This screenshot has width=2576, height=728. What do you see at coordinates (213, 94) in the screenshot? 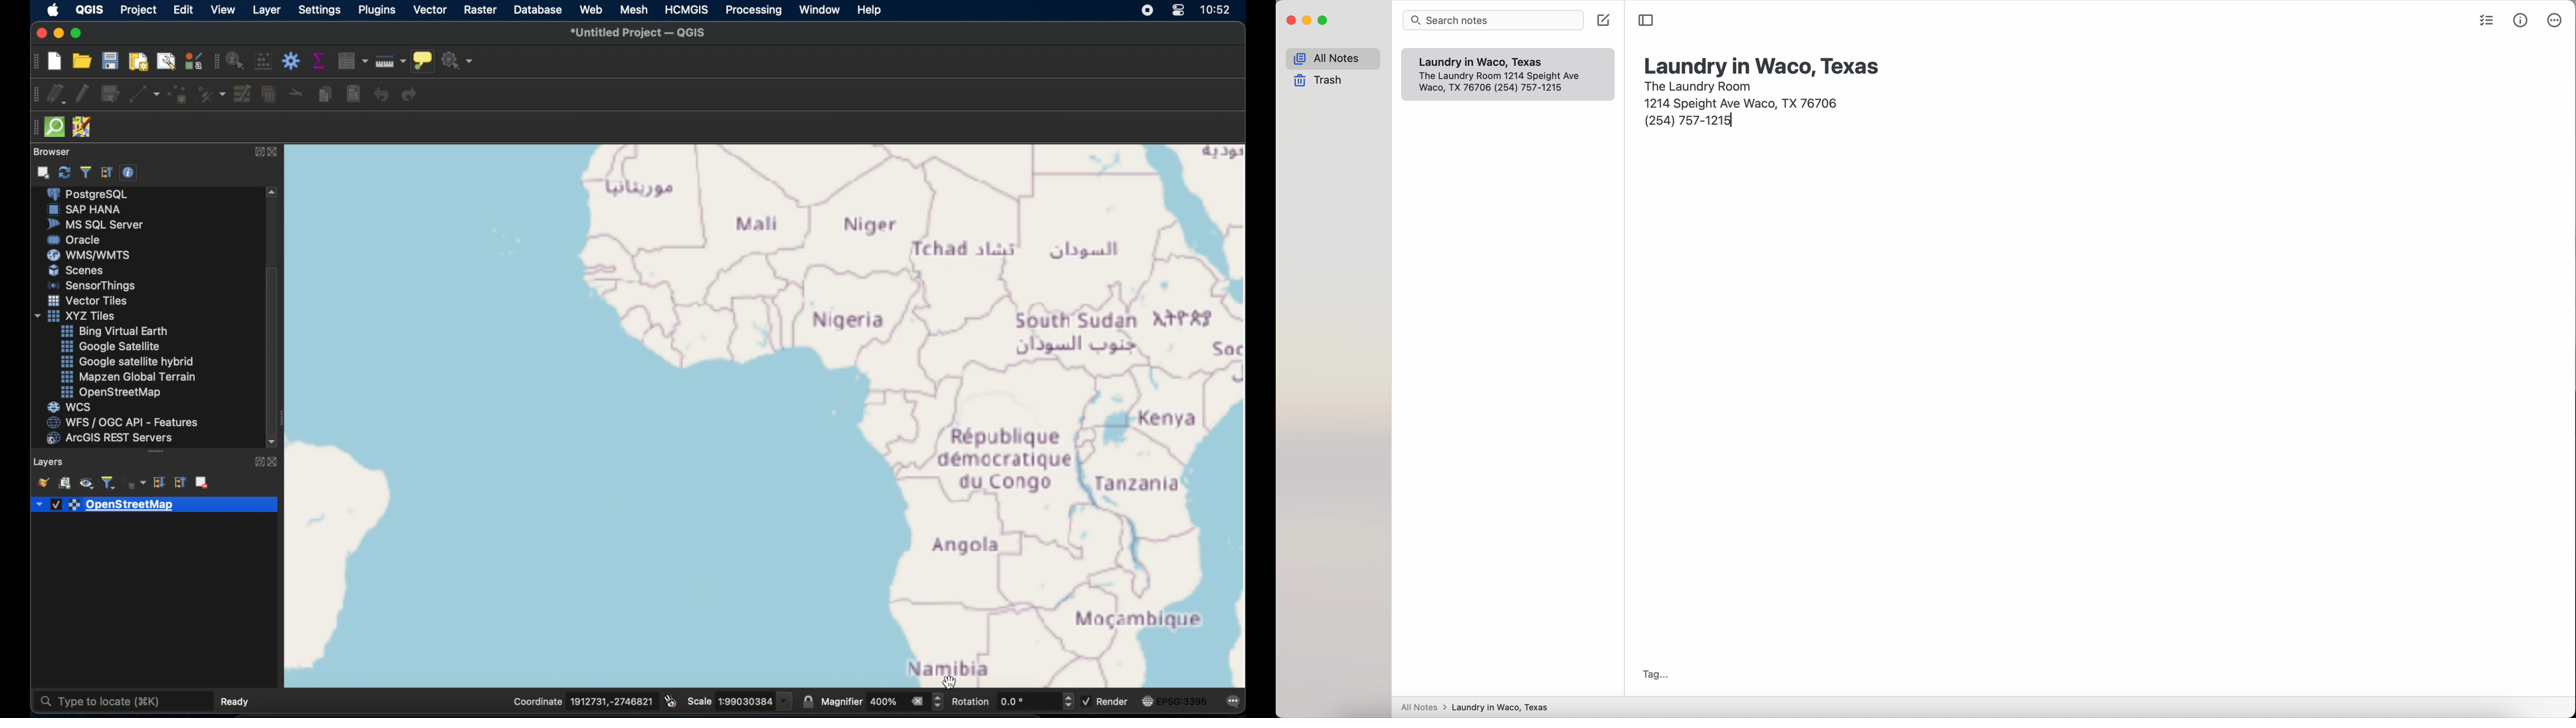
I see `vertex tool` at bounding box center [213, 94].